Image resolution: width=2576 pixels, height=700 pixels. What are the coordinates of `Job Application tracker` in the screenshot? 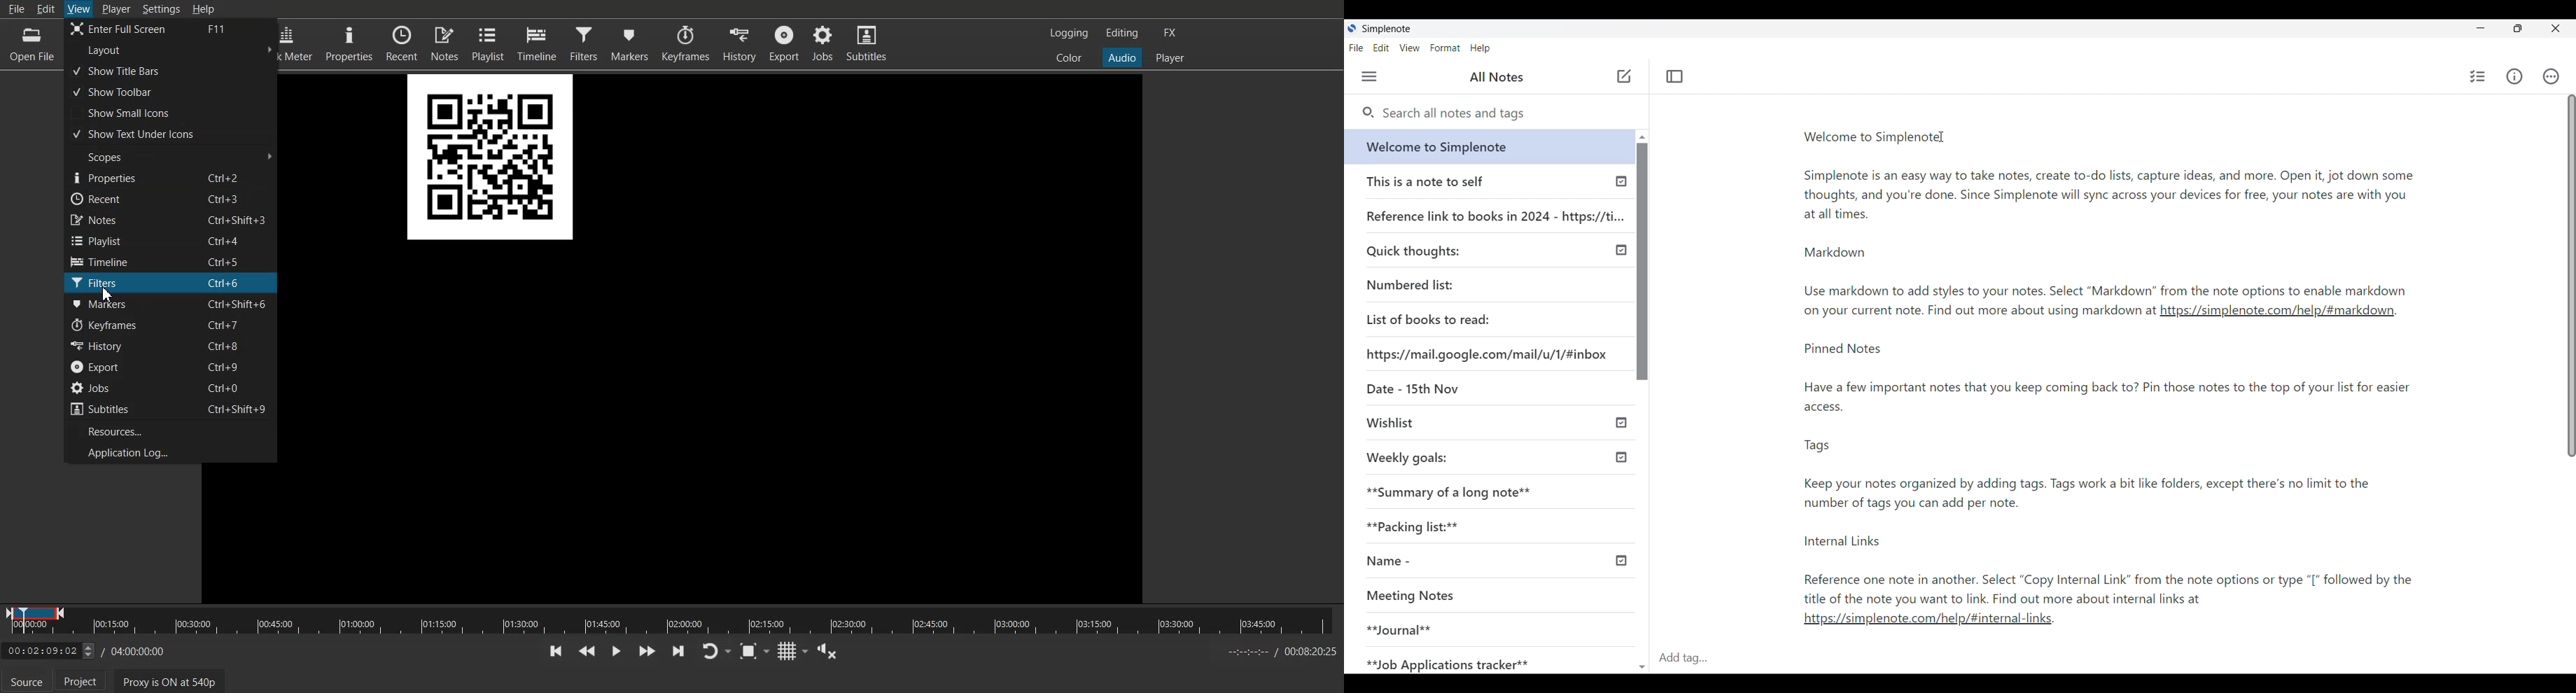 It's located at (1445, 661).